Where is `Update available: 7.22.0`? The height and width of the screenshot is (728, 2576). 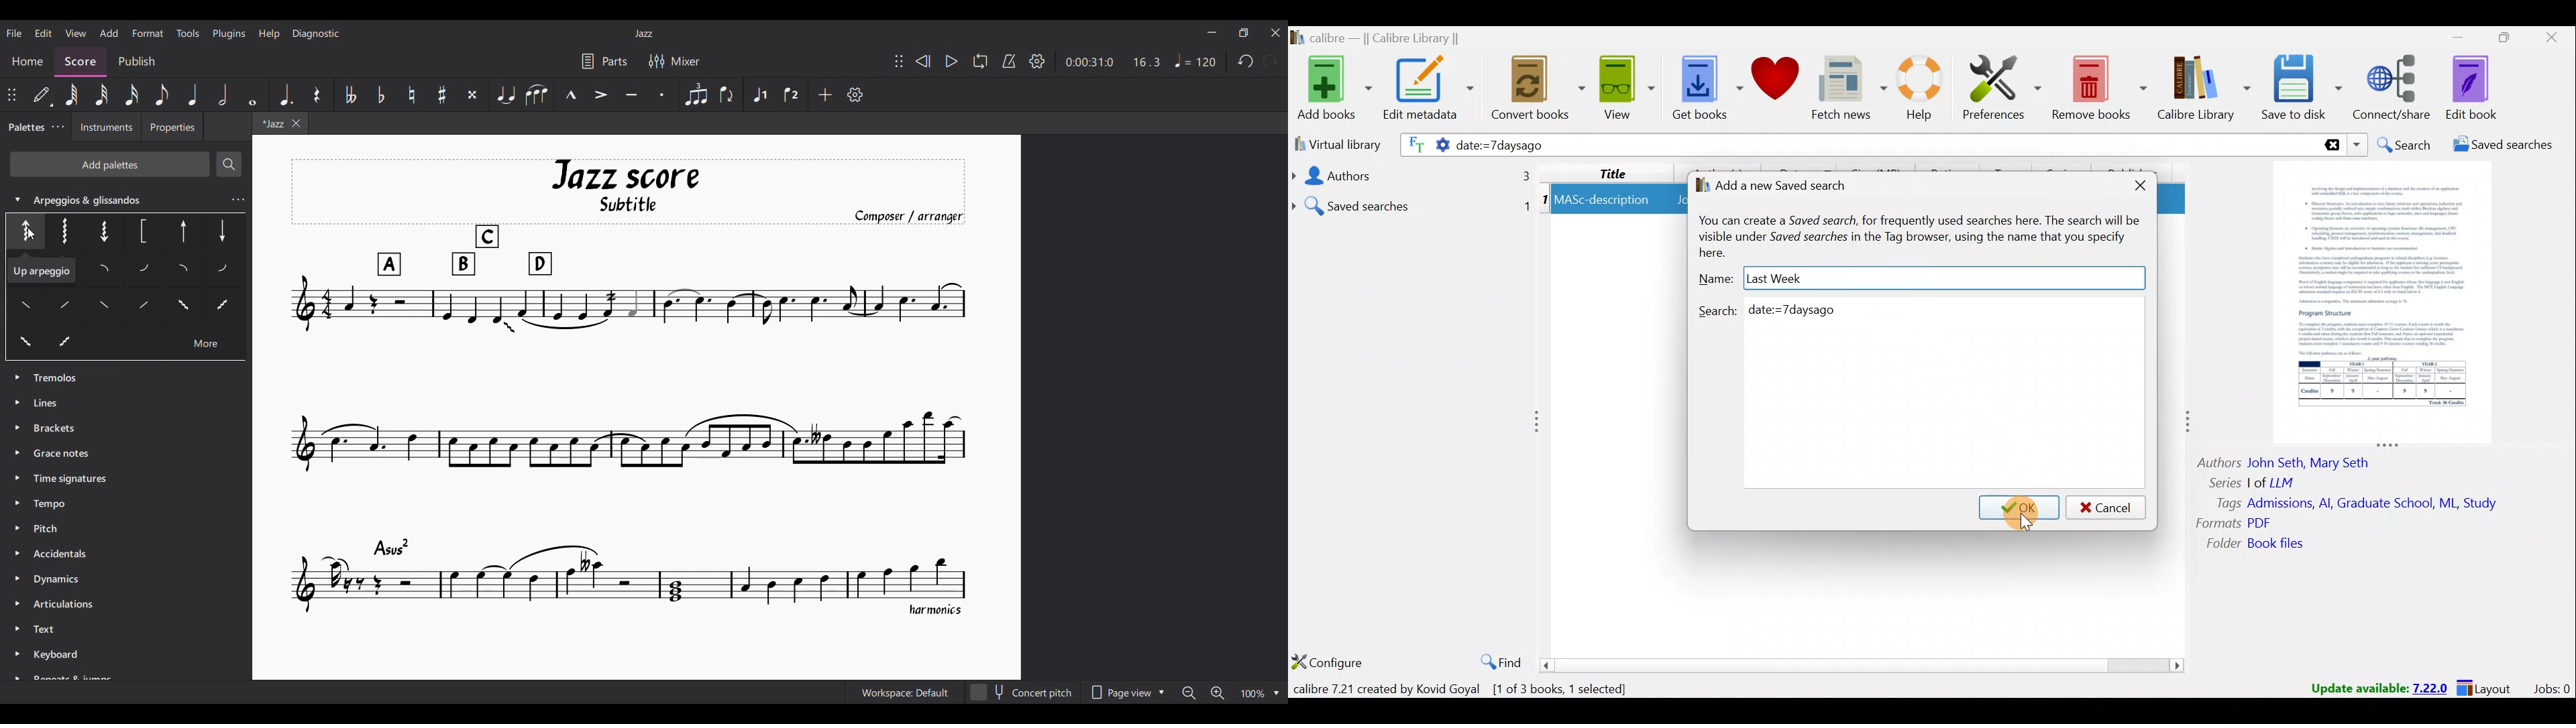 Update available: 7.22.0 is located at coordinates (2372, 686).